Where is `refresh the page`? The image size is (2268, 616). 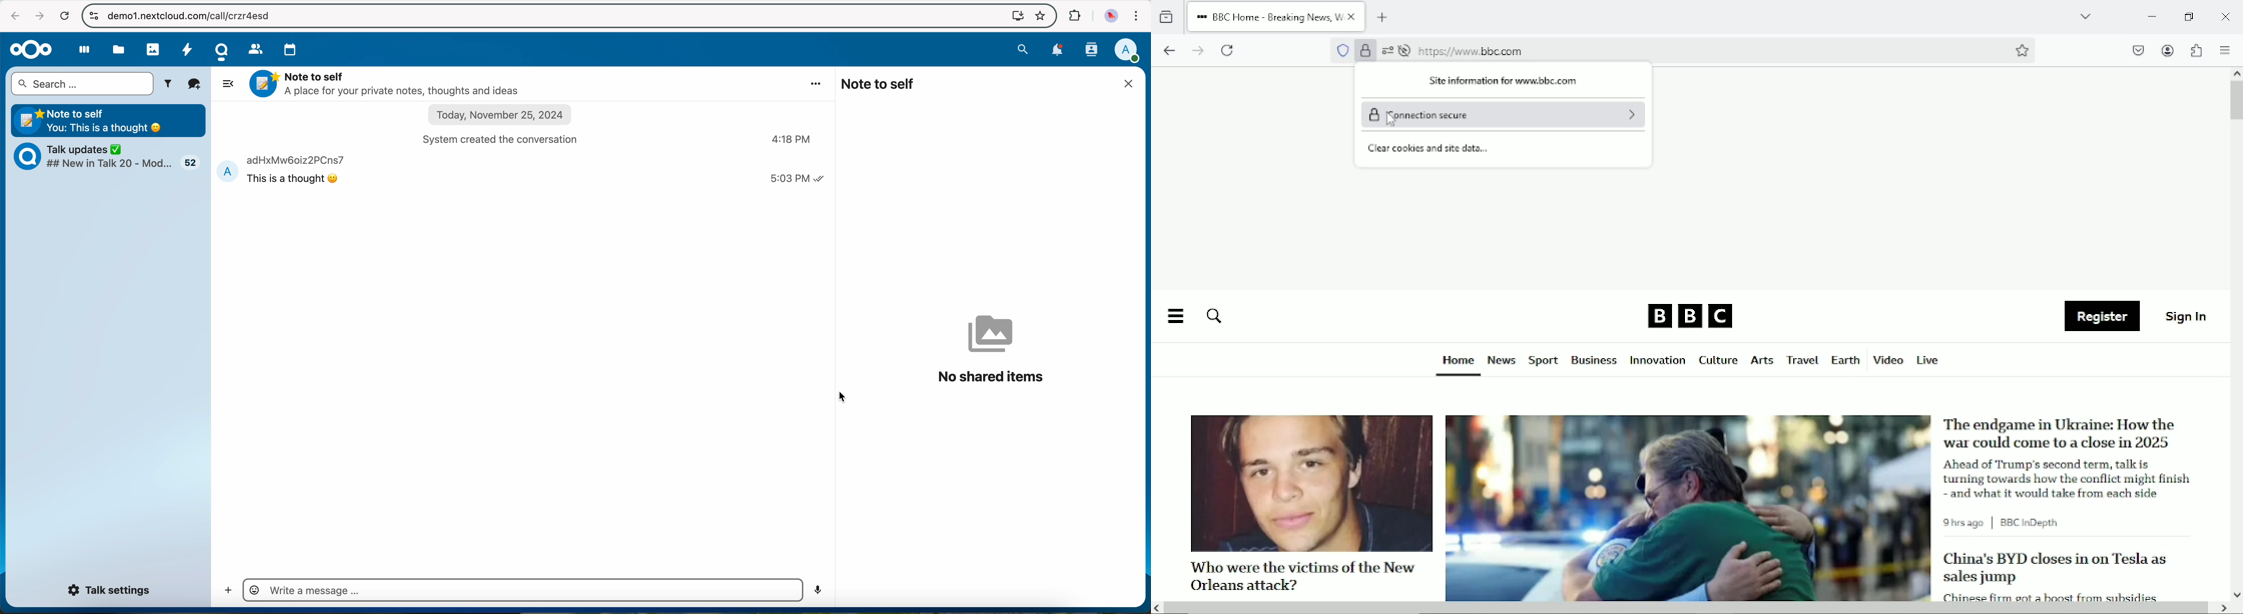
refresh the page is located at coordinates (64, 15).